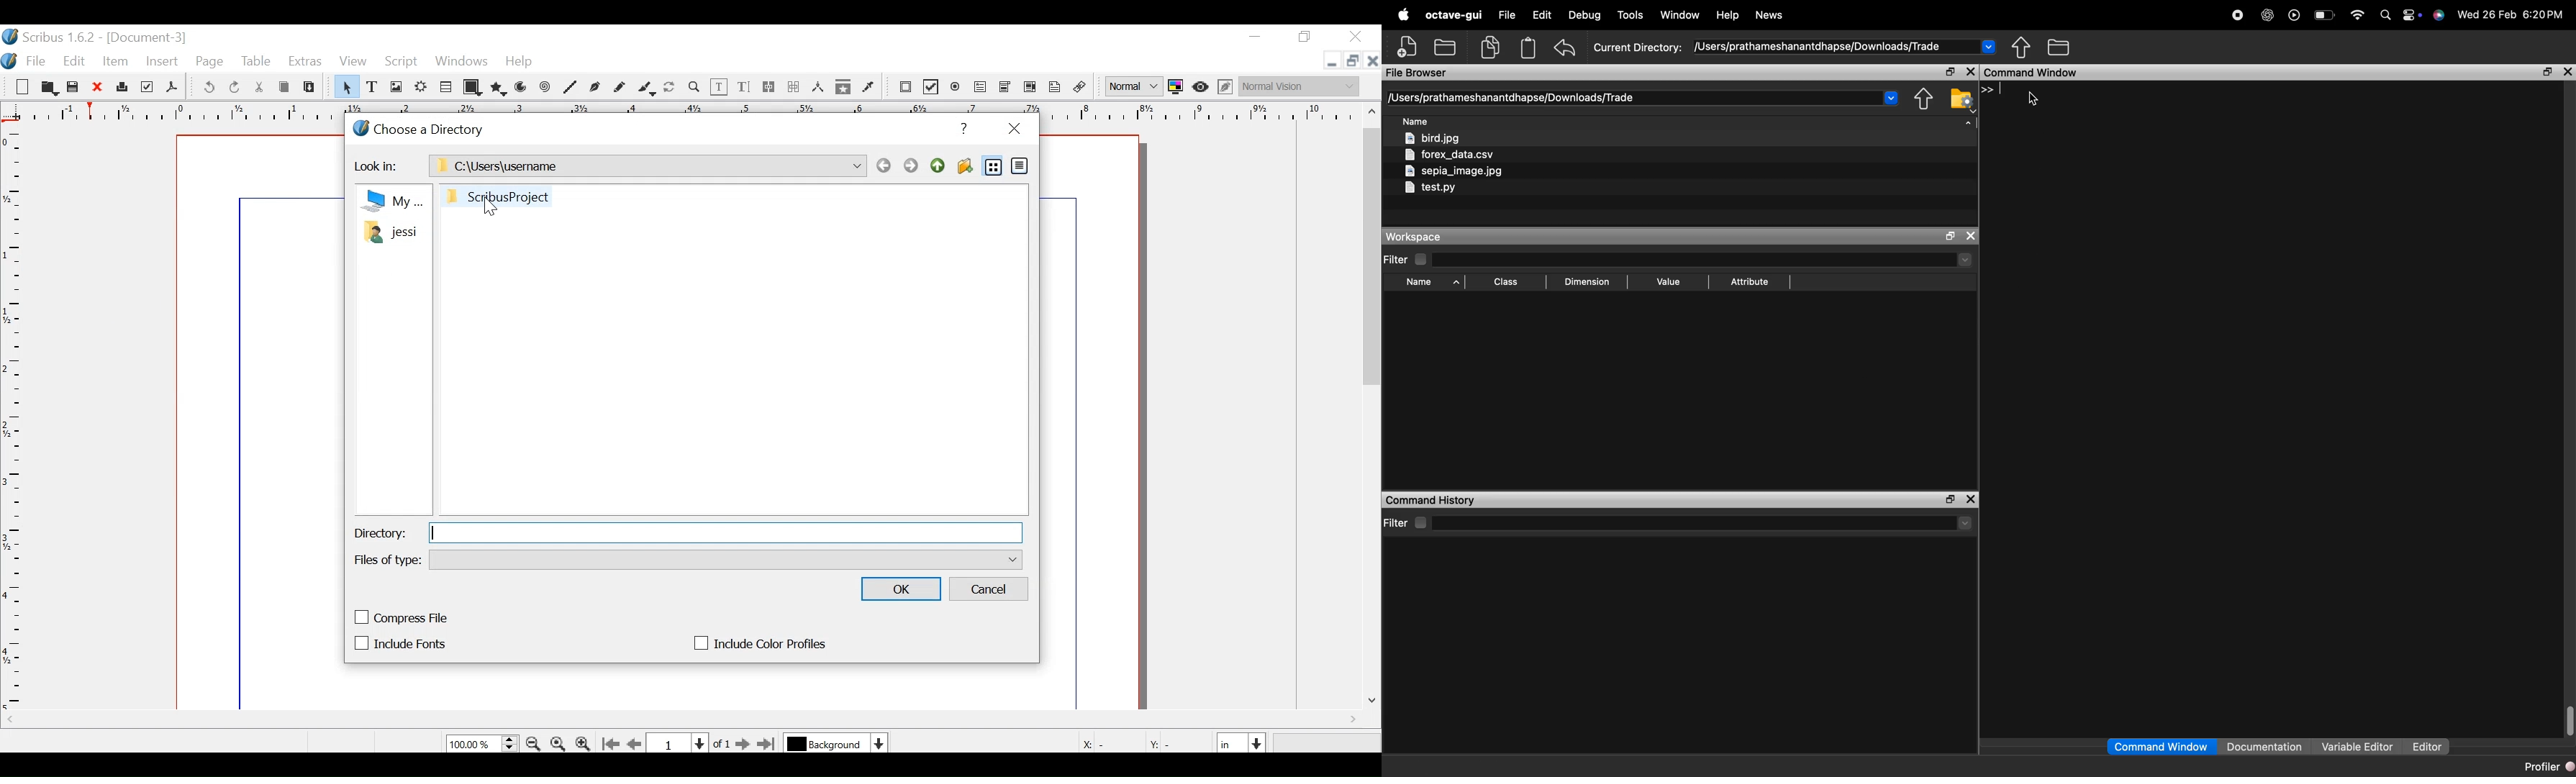 The width and height of the screenshot is (2576, 784). I want to click on Directory Field, so click(726, 534).